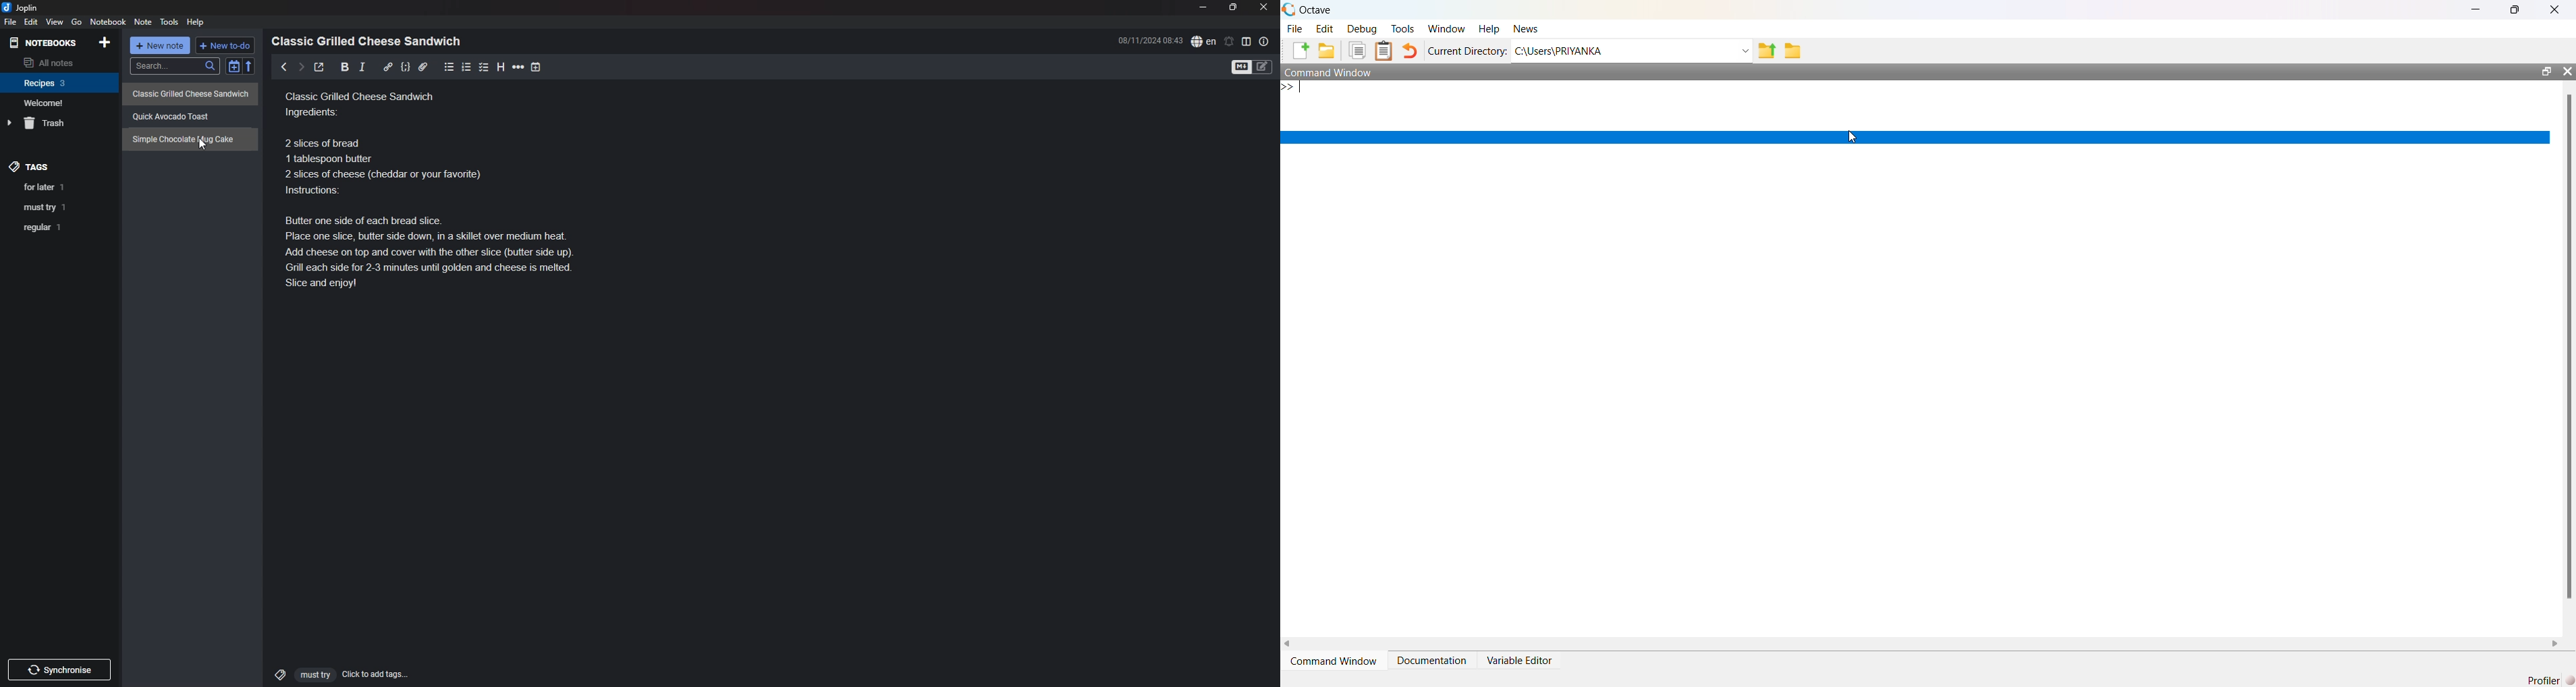  Describe the element at coordinates (57, 62) in the screenshot. I see `all notes` at that location.